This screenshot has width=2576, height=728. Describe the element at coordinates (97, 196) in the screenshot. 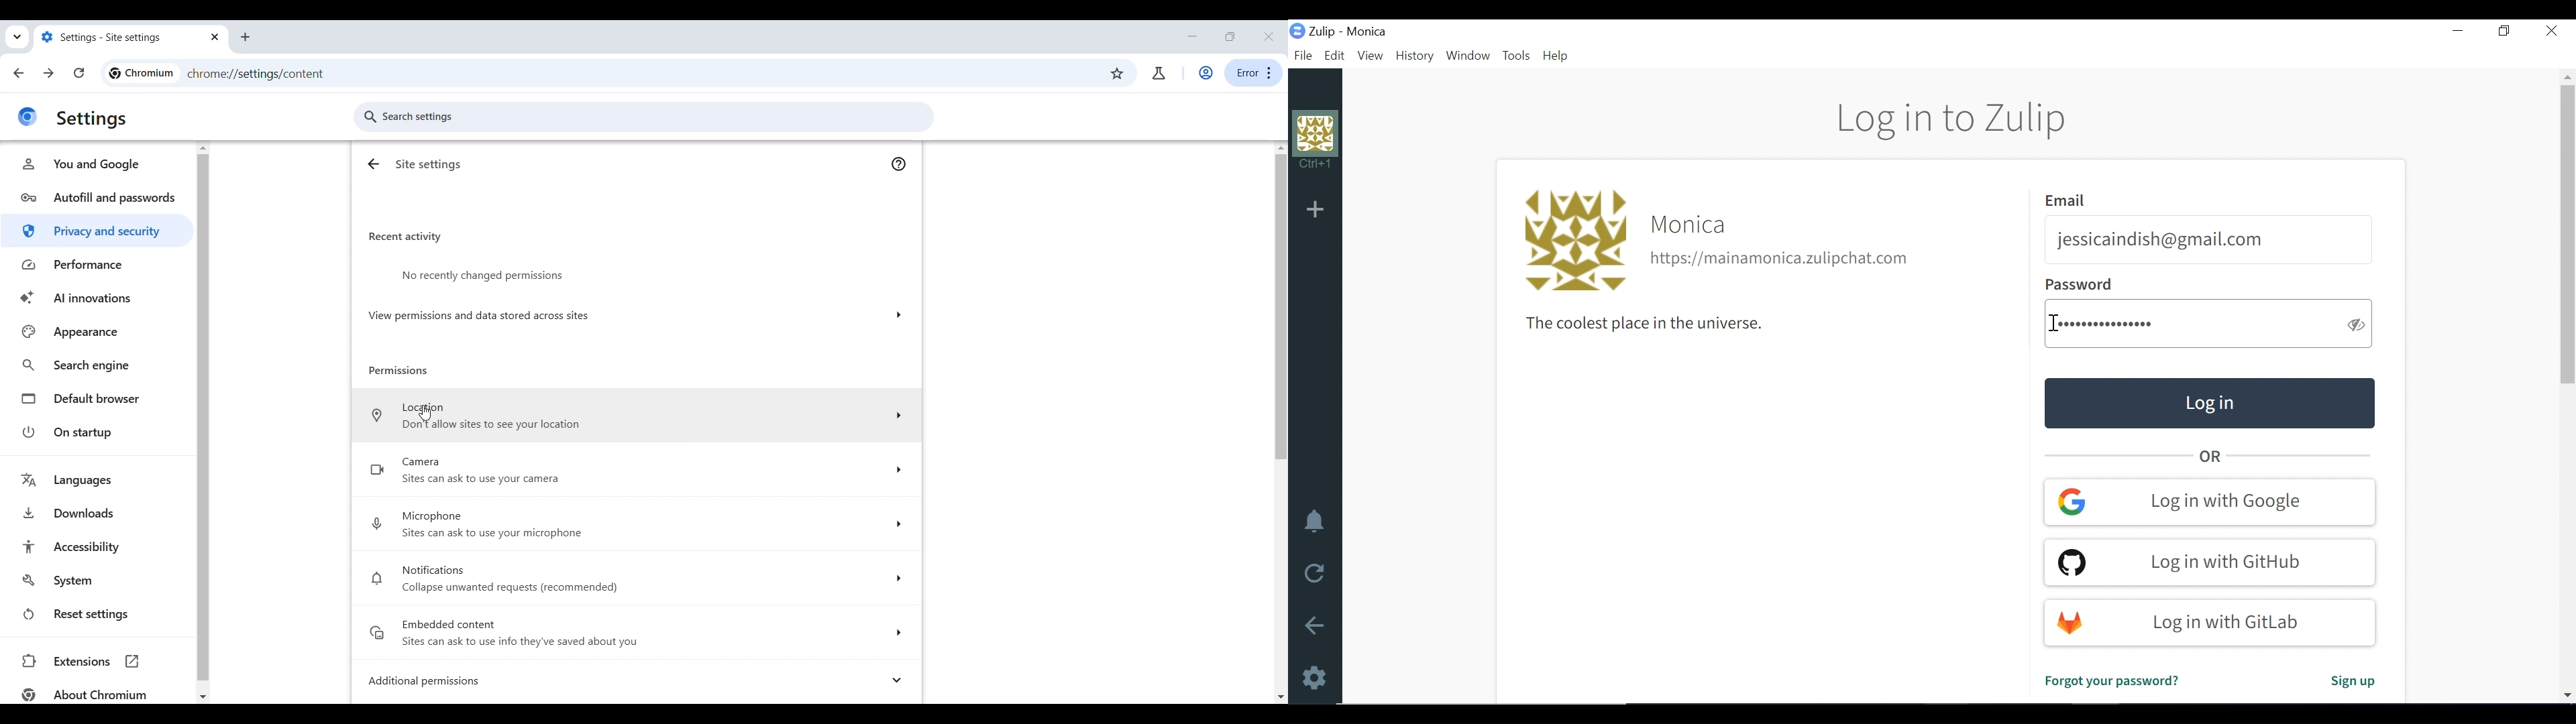

I see `Autofill and passwords` at that location.